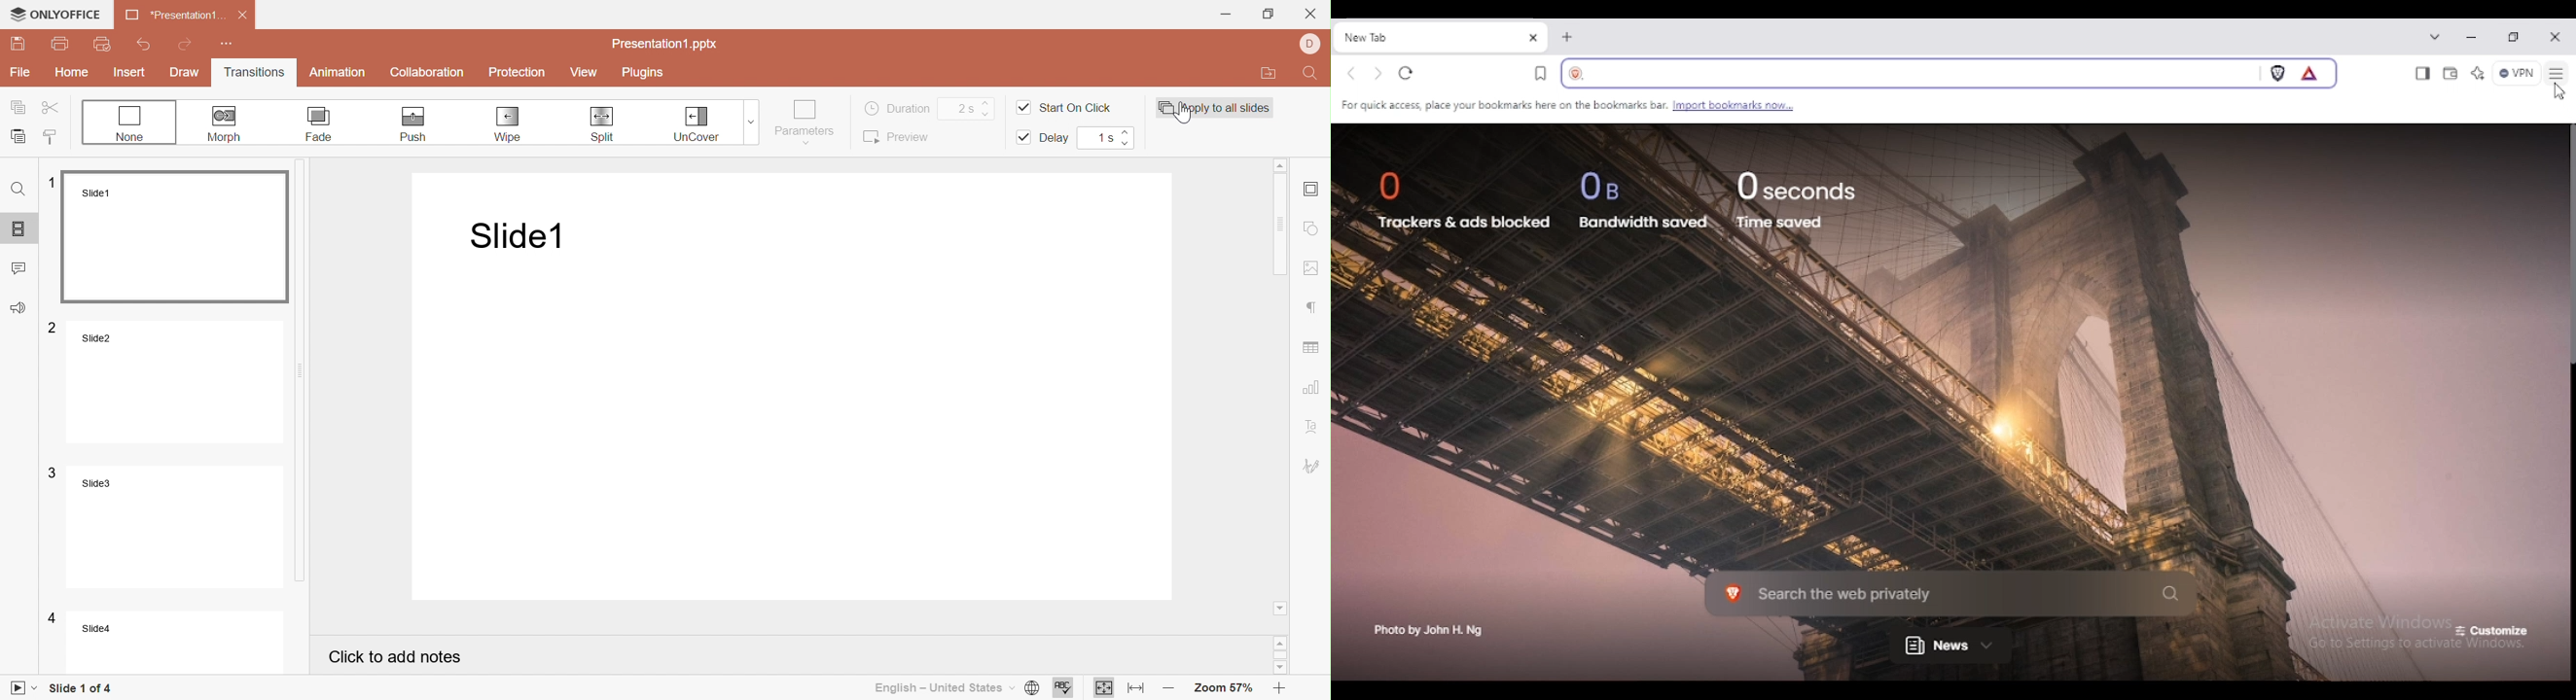 The image size is (2576, 700). What do you see at coordinates (1281, 608) in the screenshot?
I see `Scroll down` at bounding box center [1281, 608].